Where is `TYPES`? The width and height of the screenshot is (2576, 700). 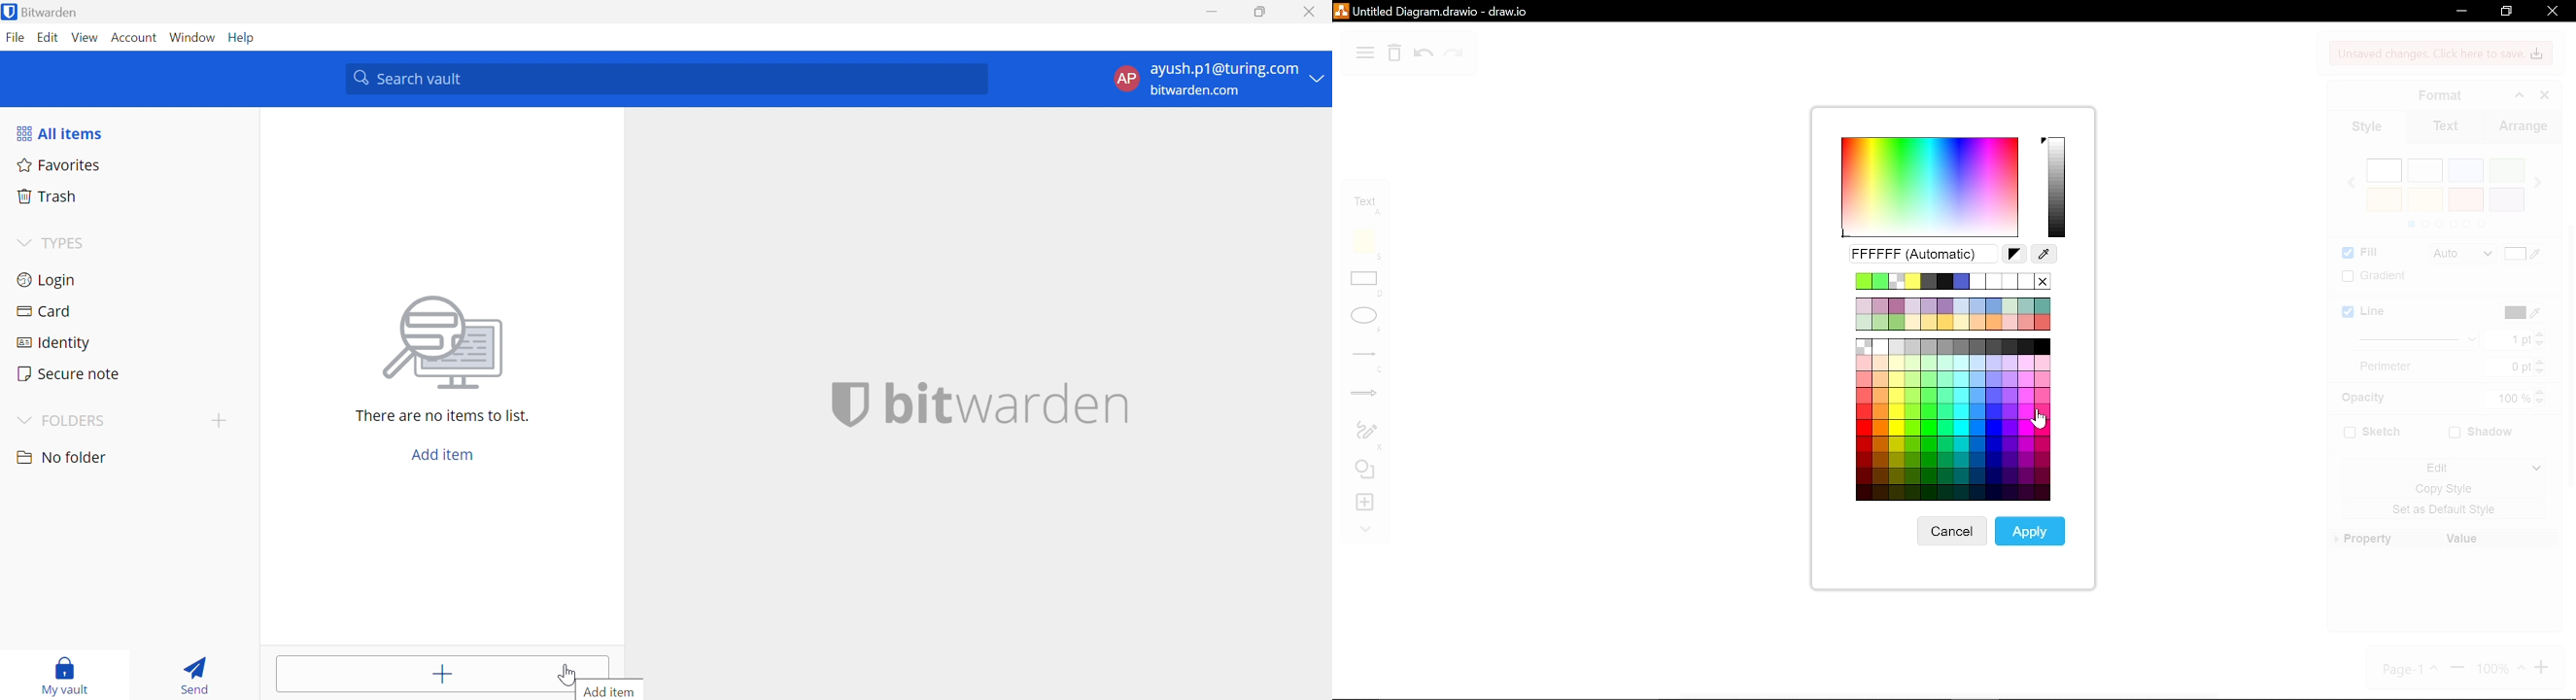
TYPES is located at coordinates (67, 244).